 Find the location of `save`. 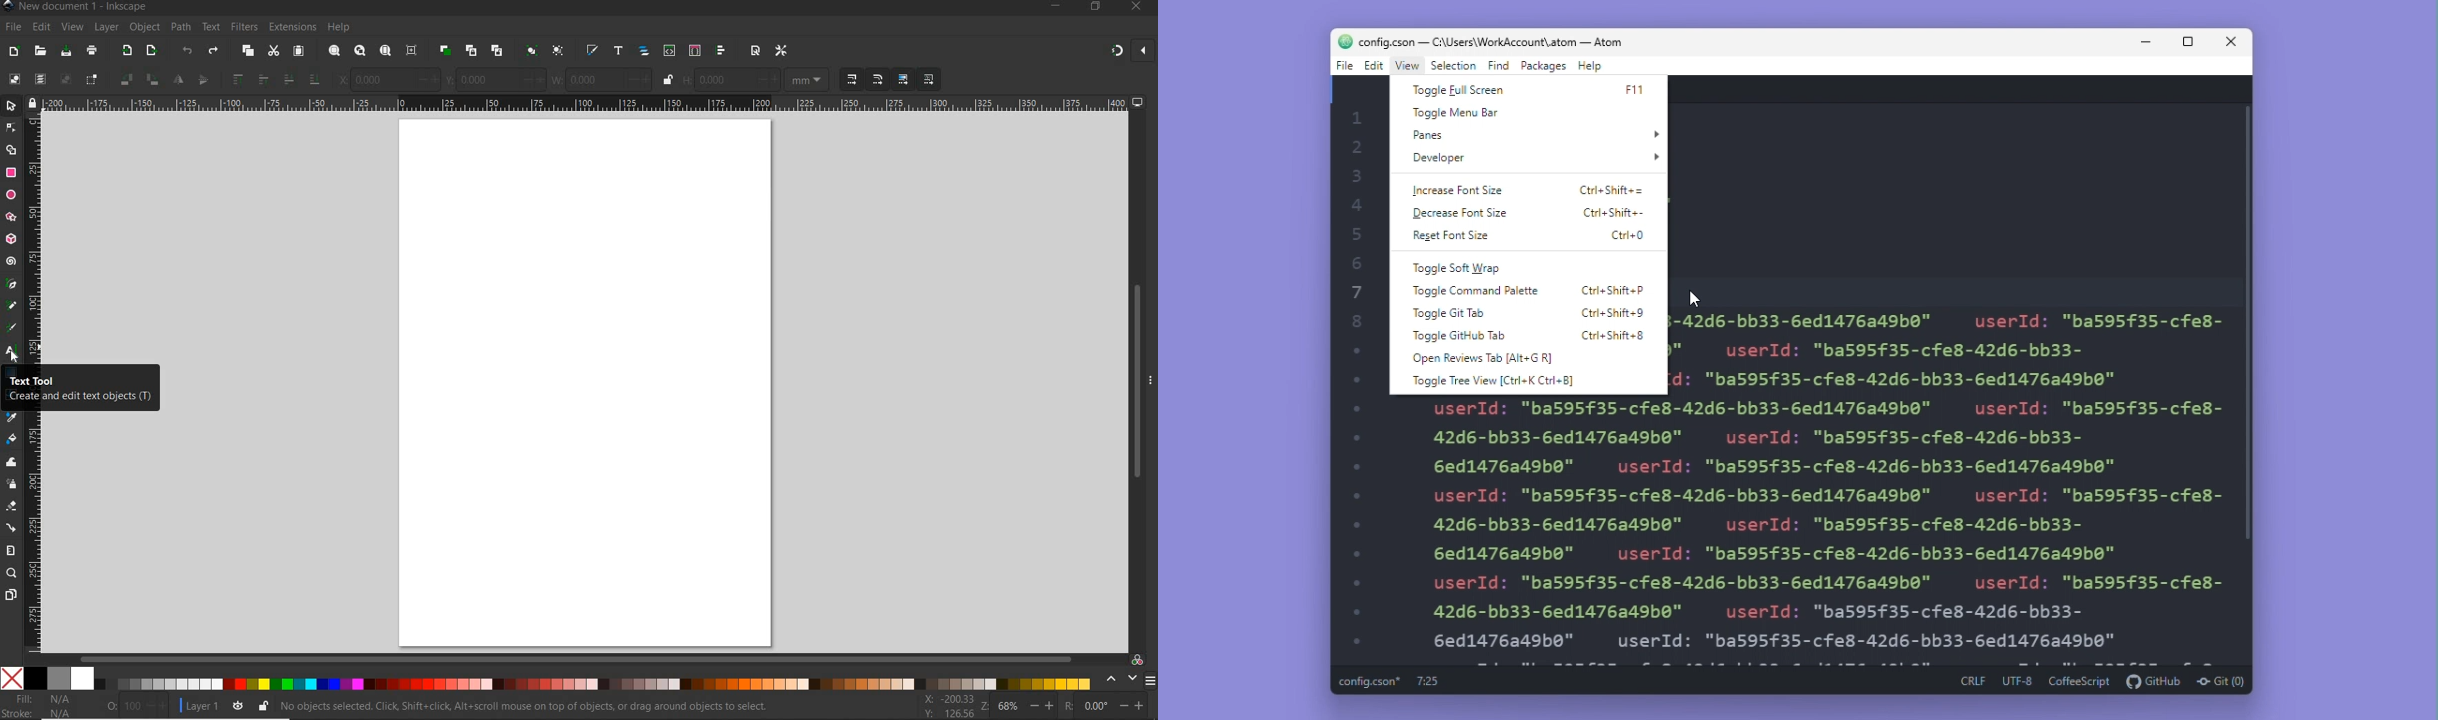

save is located at coordinates (66, 52).